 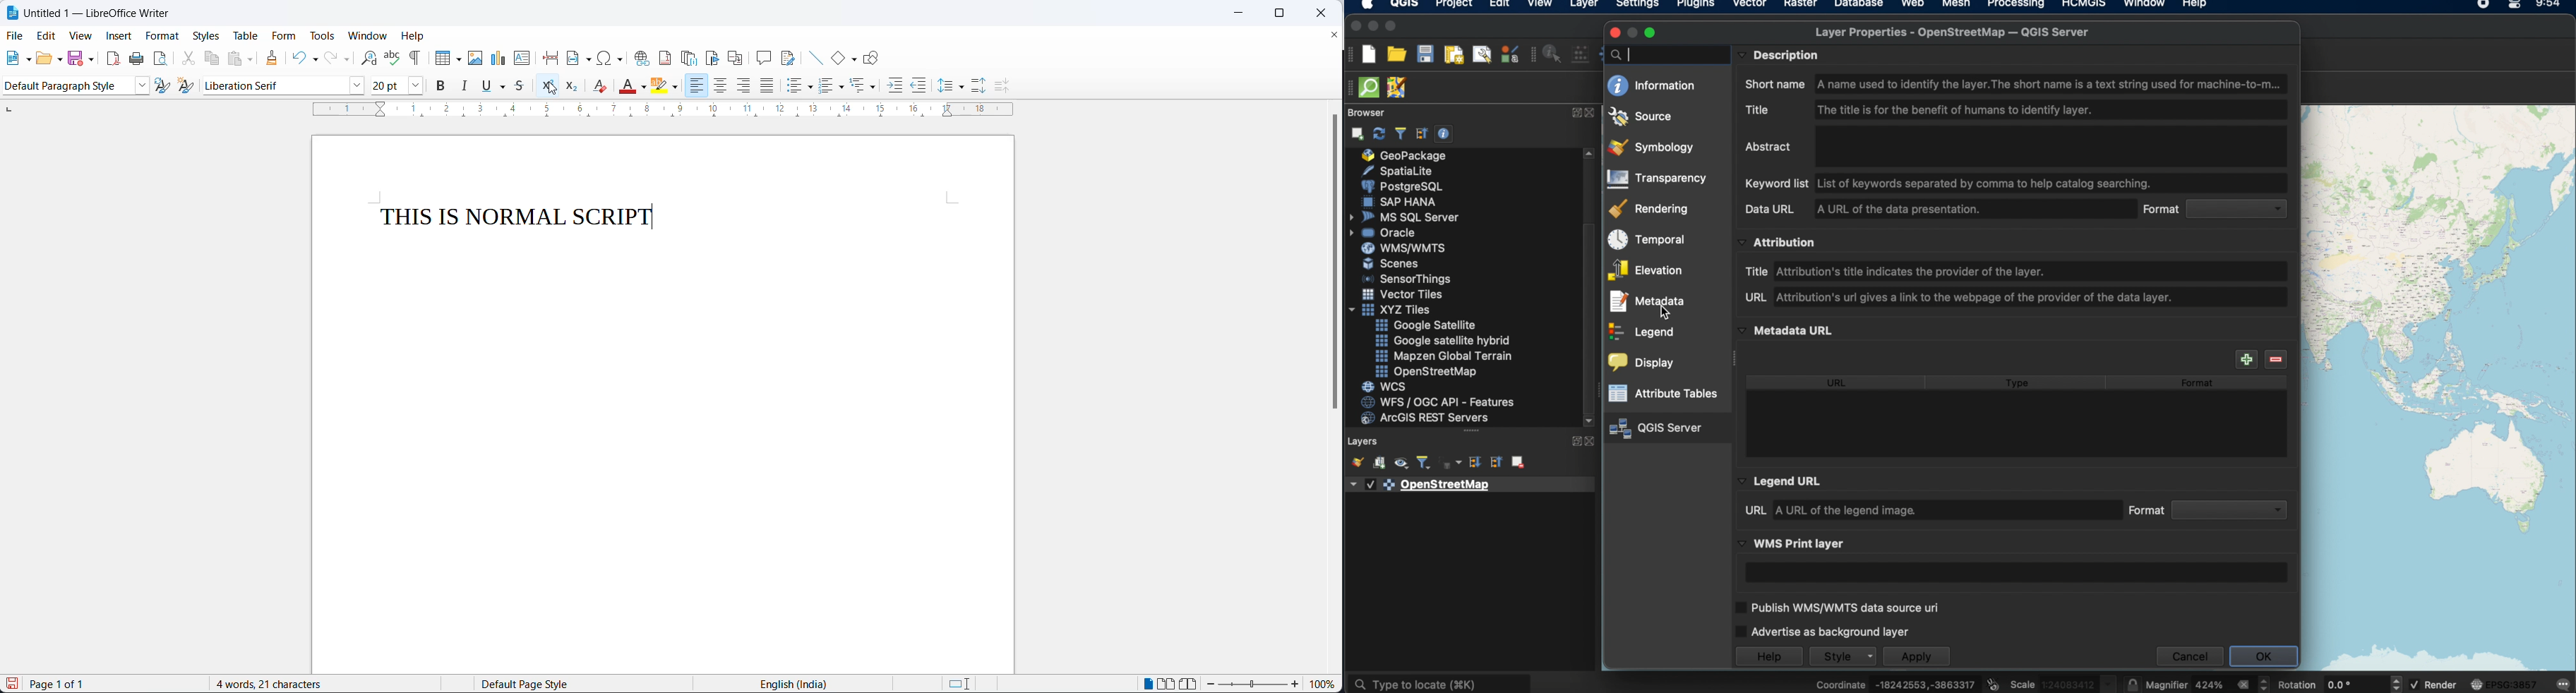 What do you see at coordinates (1664, 393) in the screenshot?
I see `attribute tables` at bounding box center [1664, 393].